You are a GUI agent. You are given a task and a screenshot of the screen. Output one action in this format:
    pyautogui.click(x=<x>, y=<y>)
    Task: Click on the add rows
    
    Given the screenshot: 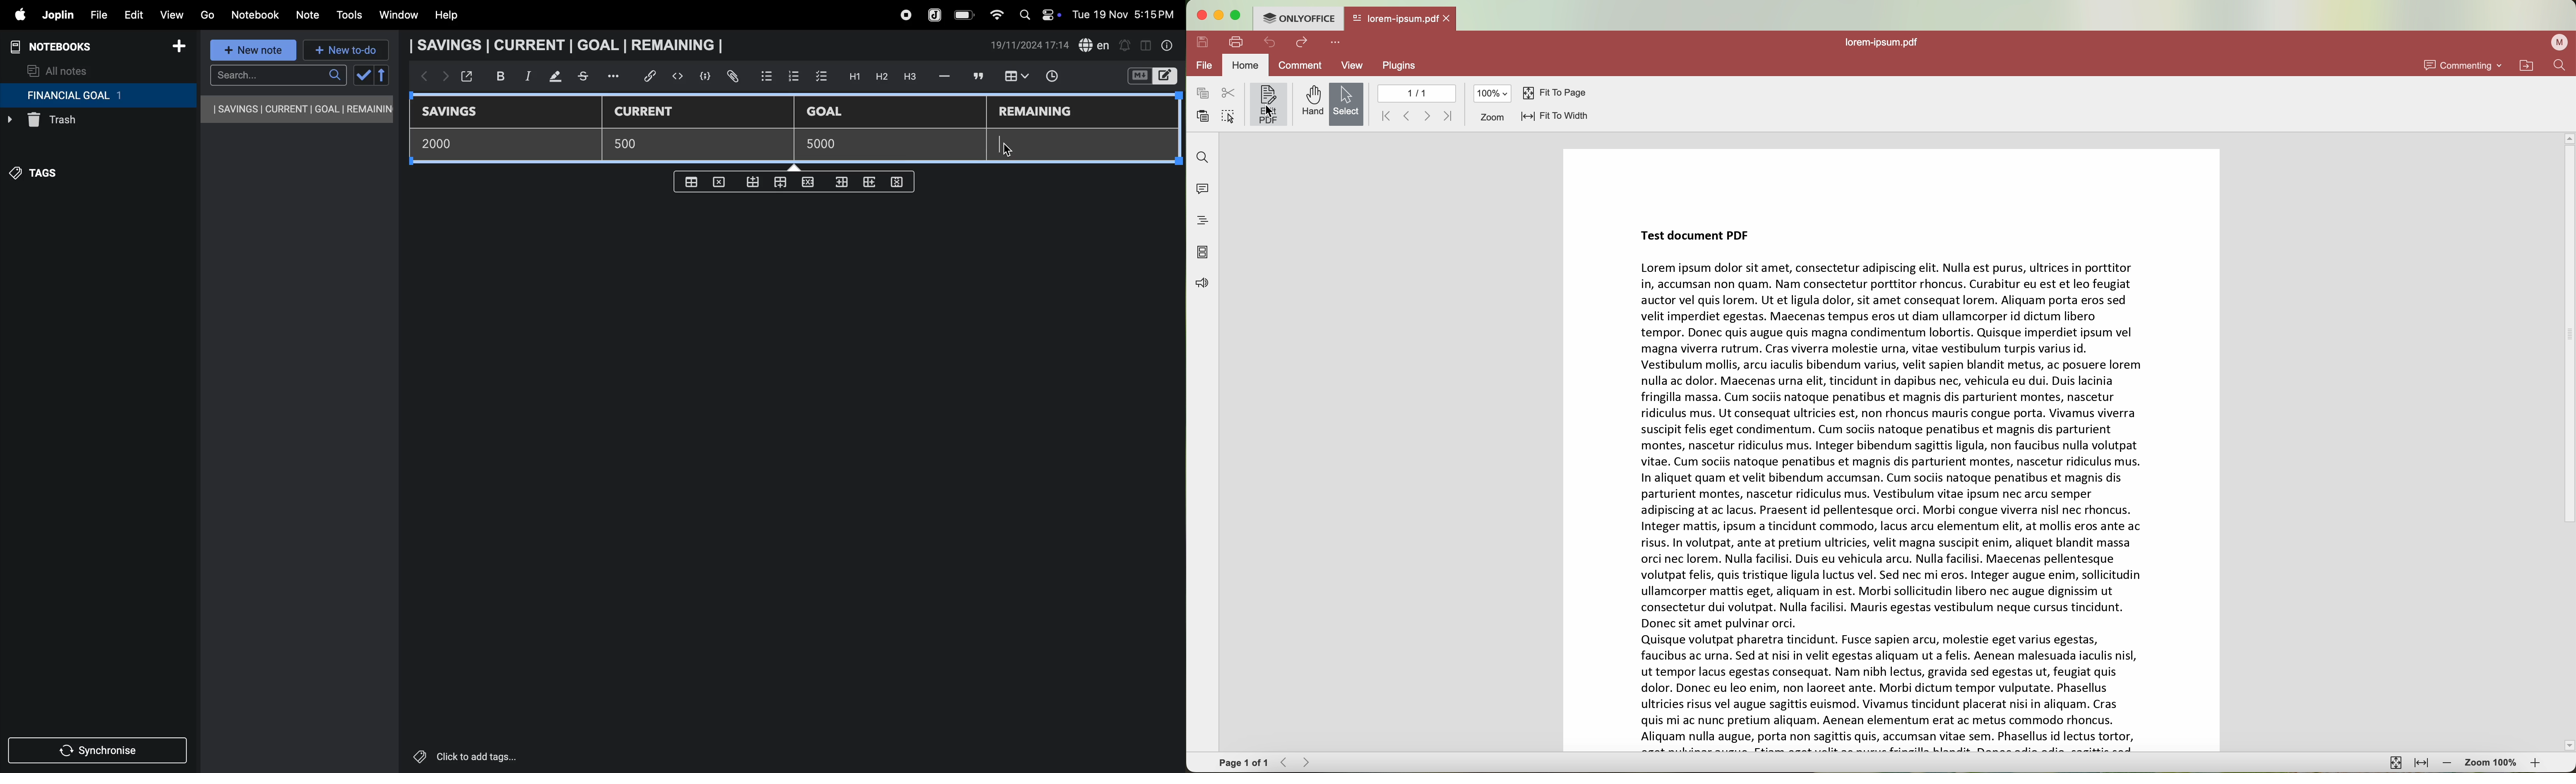 What is the action you would take?
    pyautogui.click(x=871, y=186)
    